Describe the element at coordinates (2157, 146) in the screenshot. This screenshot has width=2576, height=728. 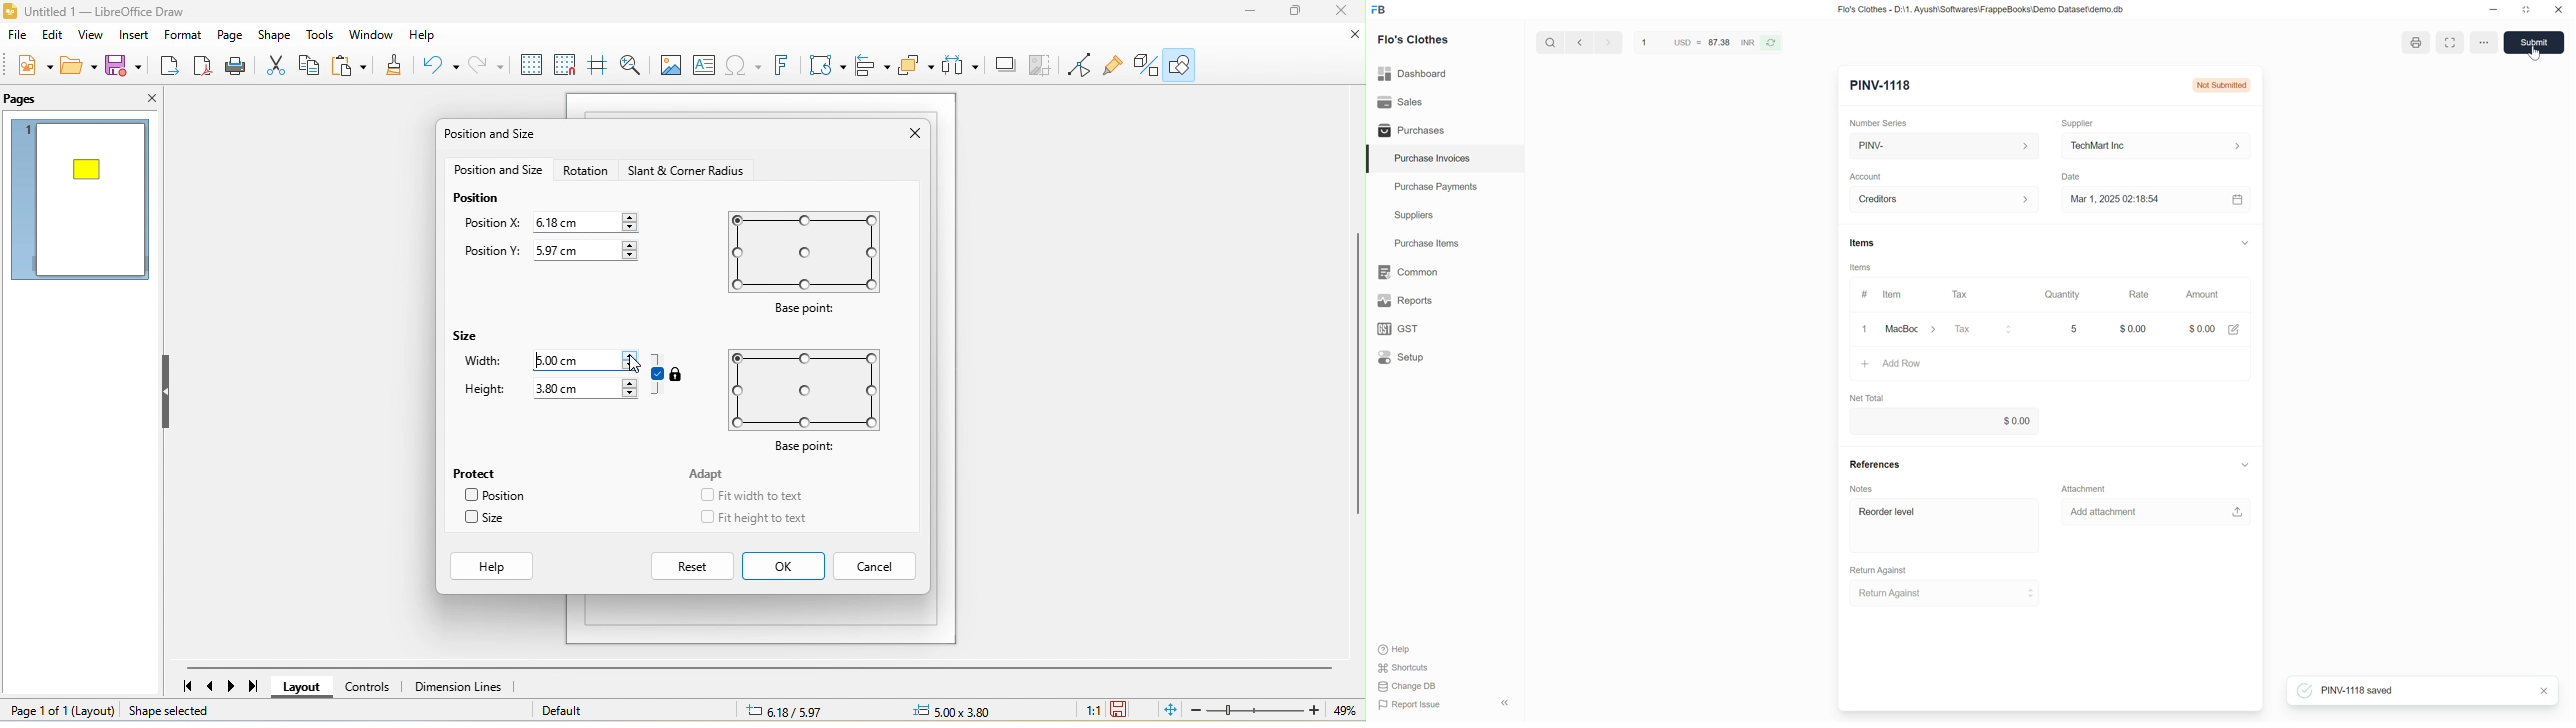
I see `TechMart Inc` at that location.